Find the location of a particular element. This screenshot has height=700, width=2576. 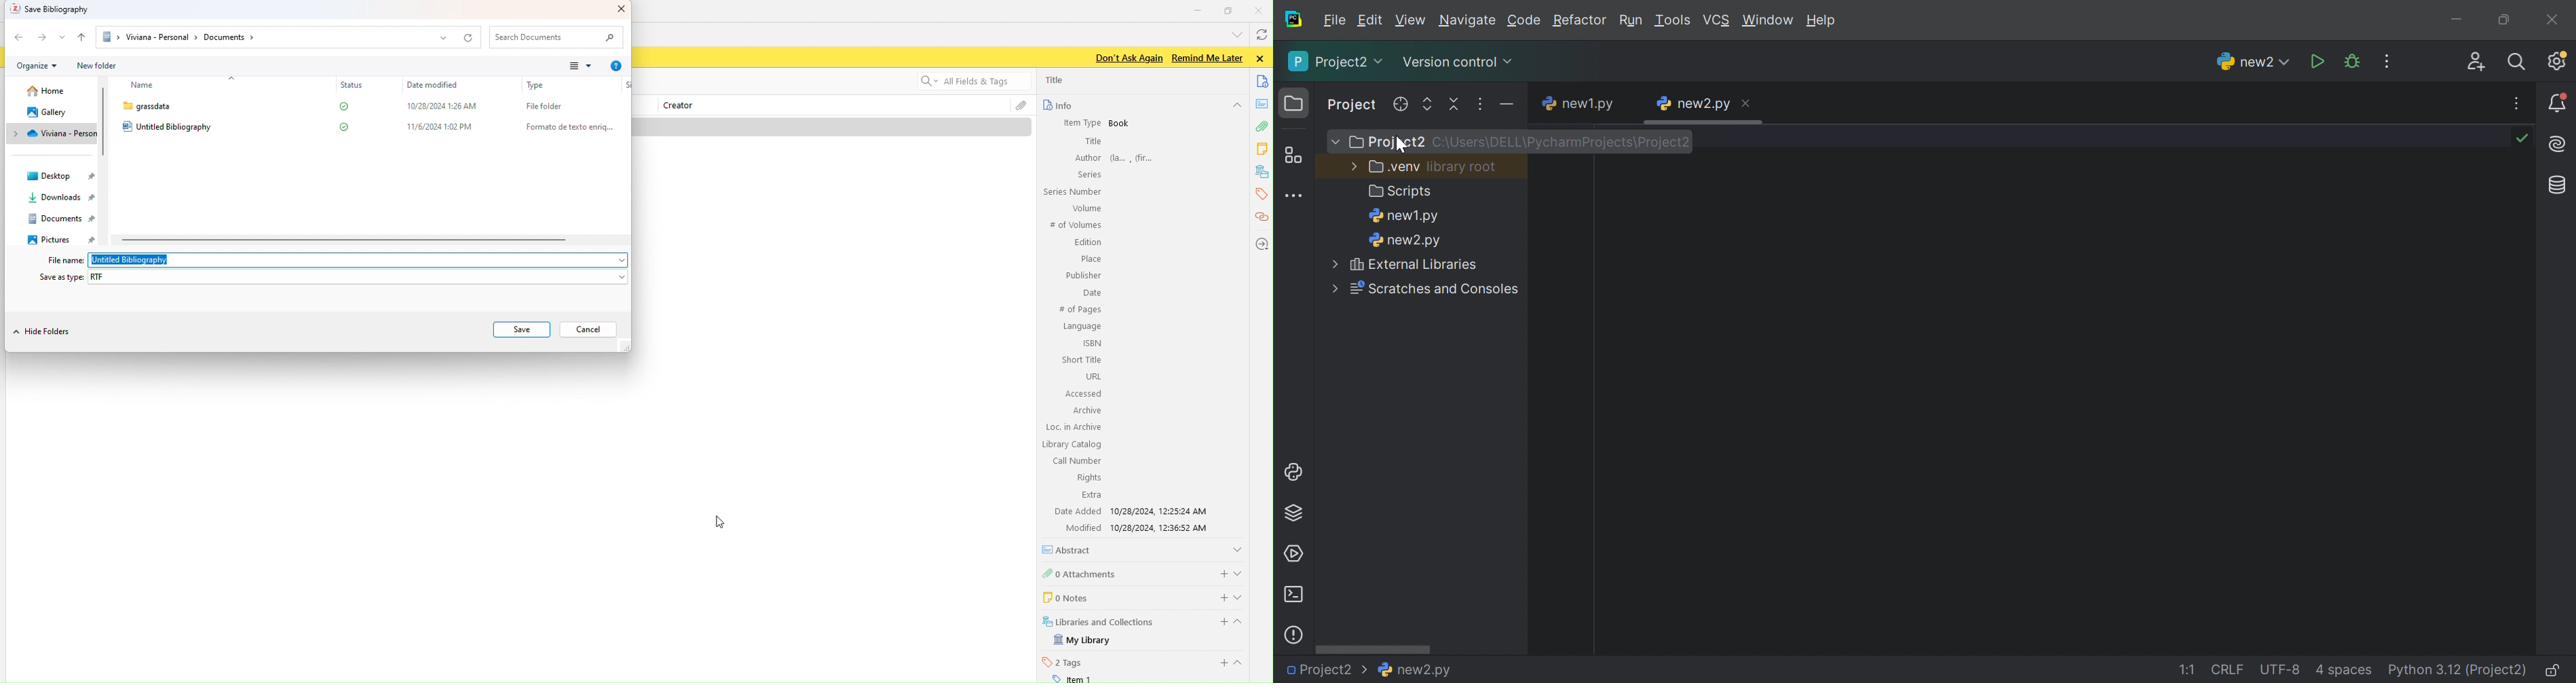

C:\Users\DELL\PyCharmProjecrs\Project2 is located at coordinates (1566, 142).